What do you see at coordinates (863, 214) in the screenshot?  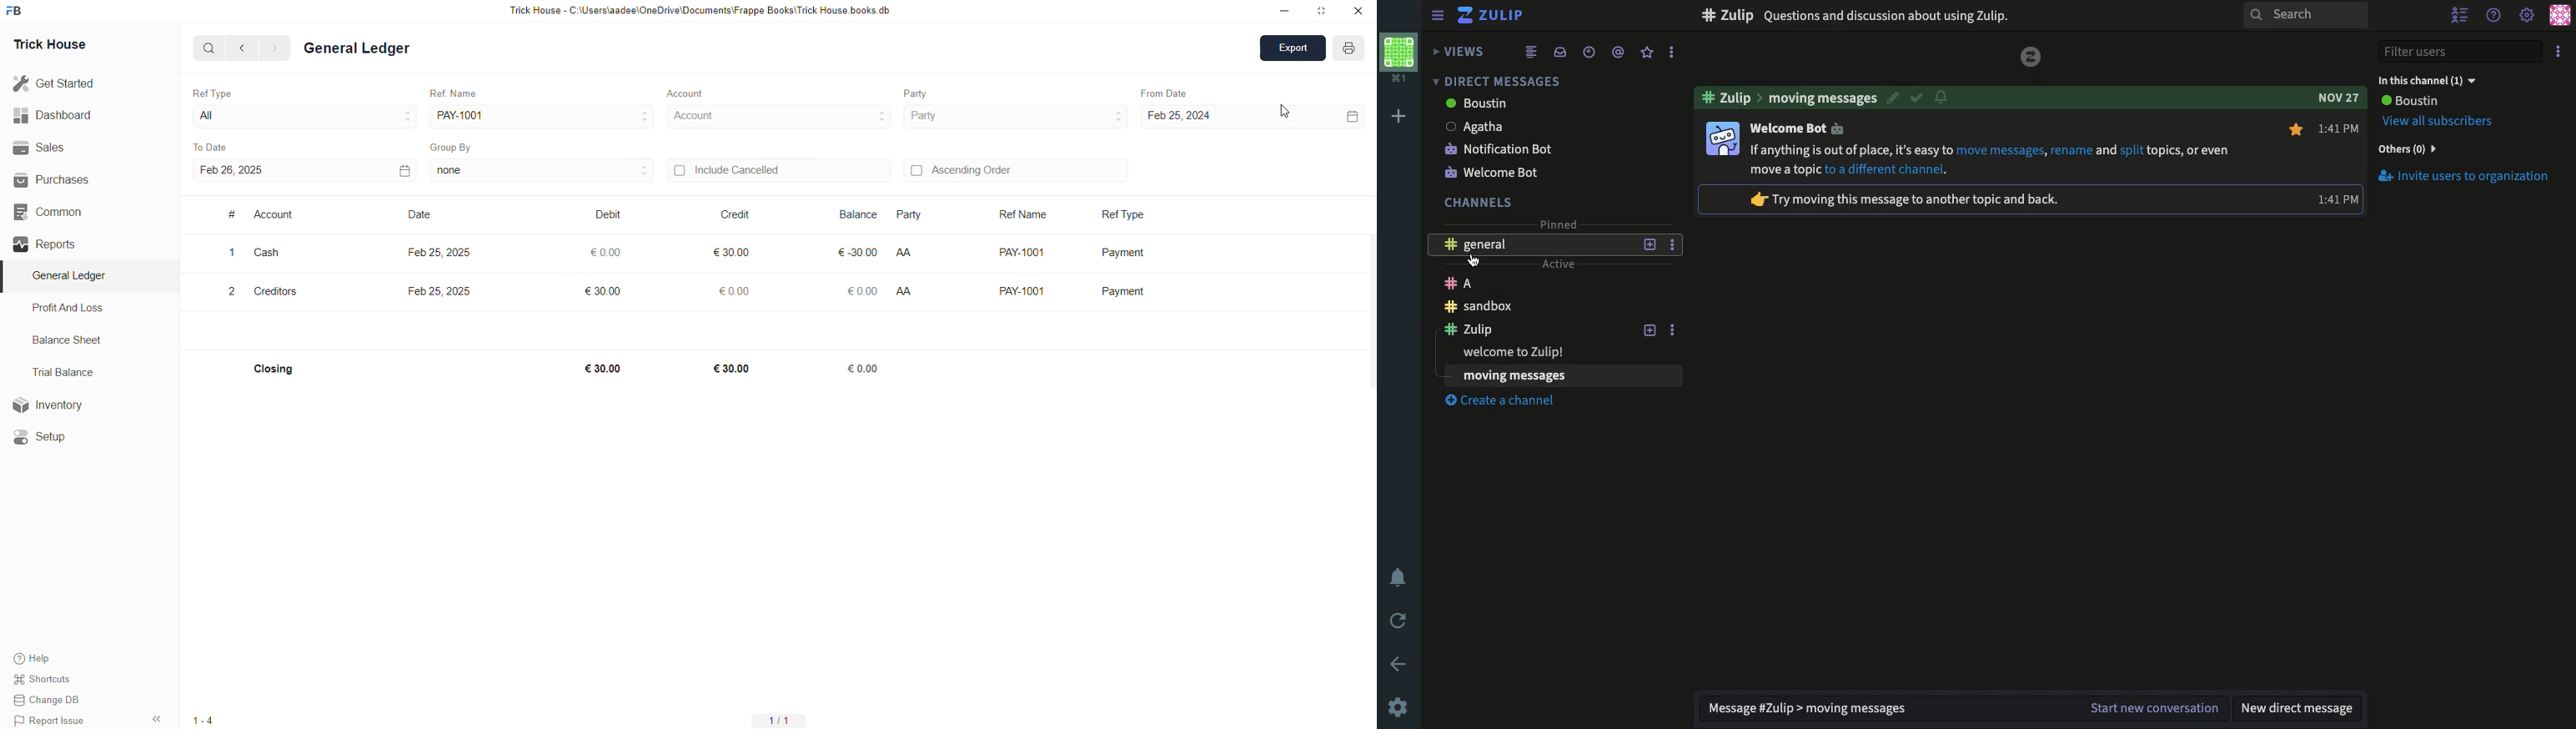 I see `Balance` at bounding box center [863, 214].